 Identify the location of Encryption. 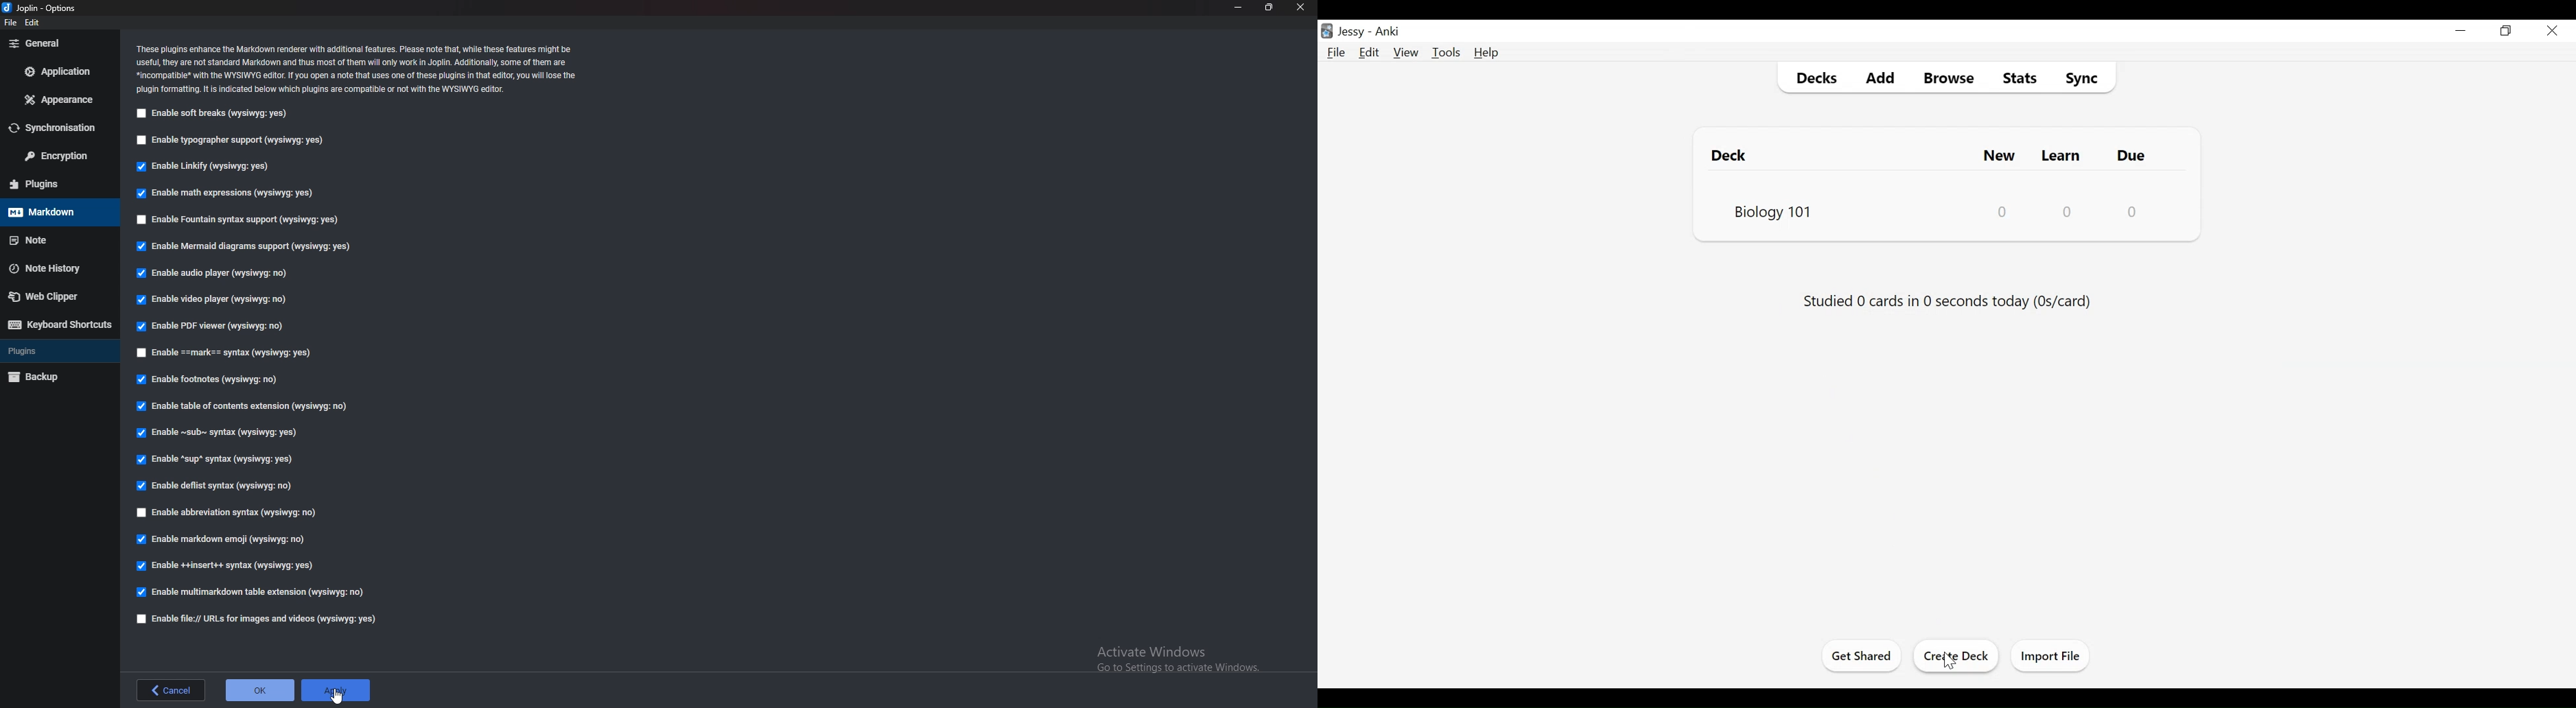
(58, 157).